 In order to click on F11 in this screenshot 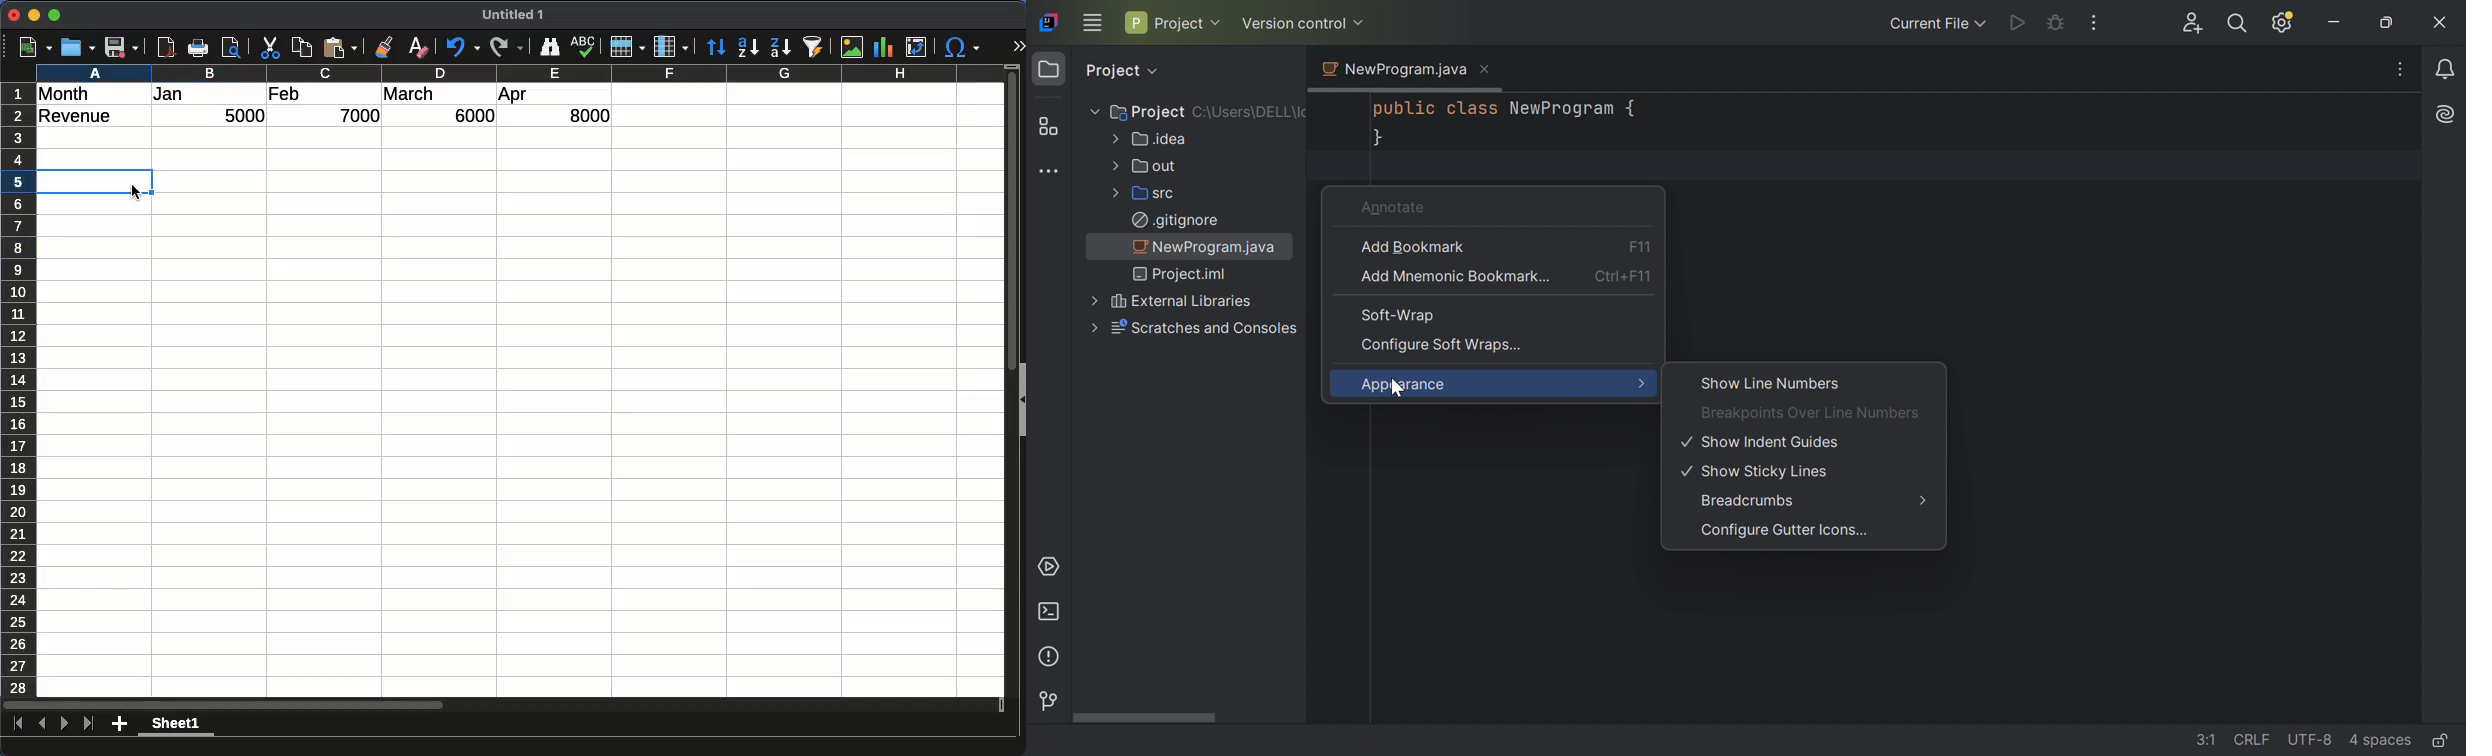, I will do `click(1639, 245)`.